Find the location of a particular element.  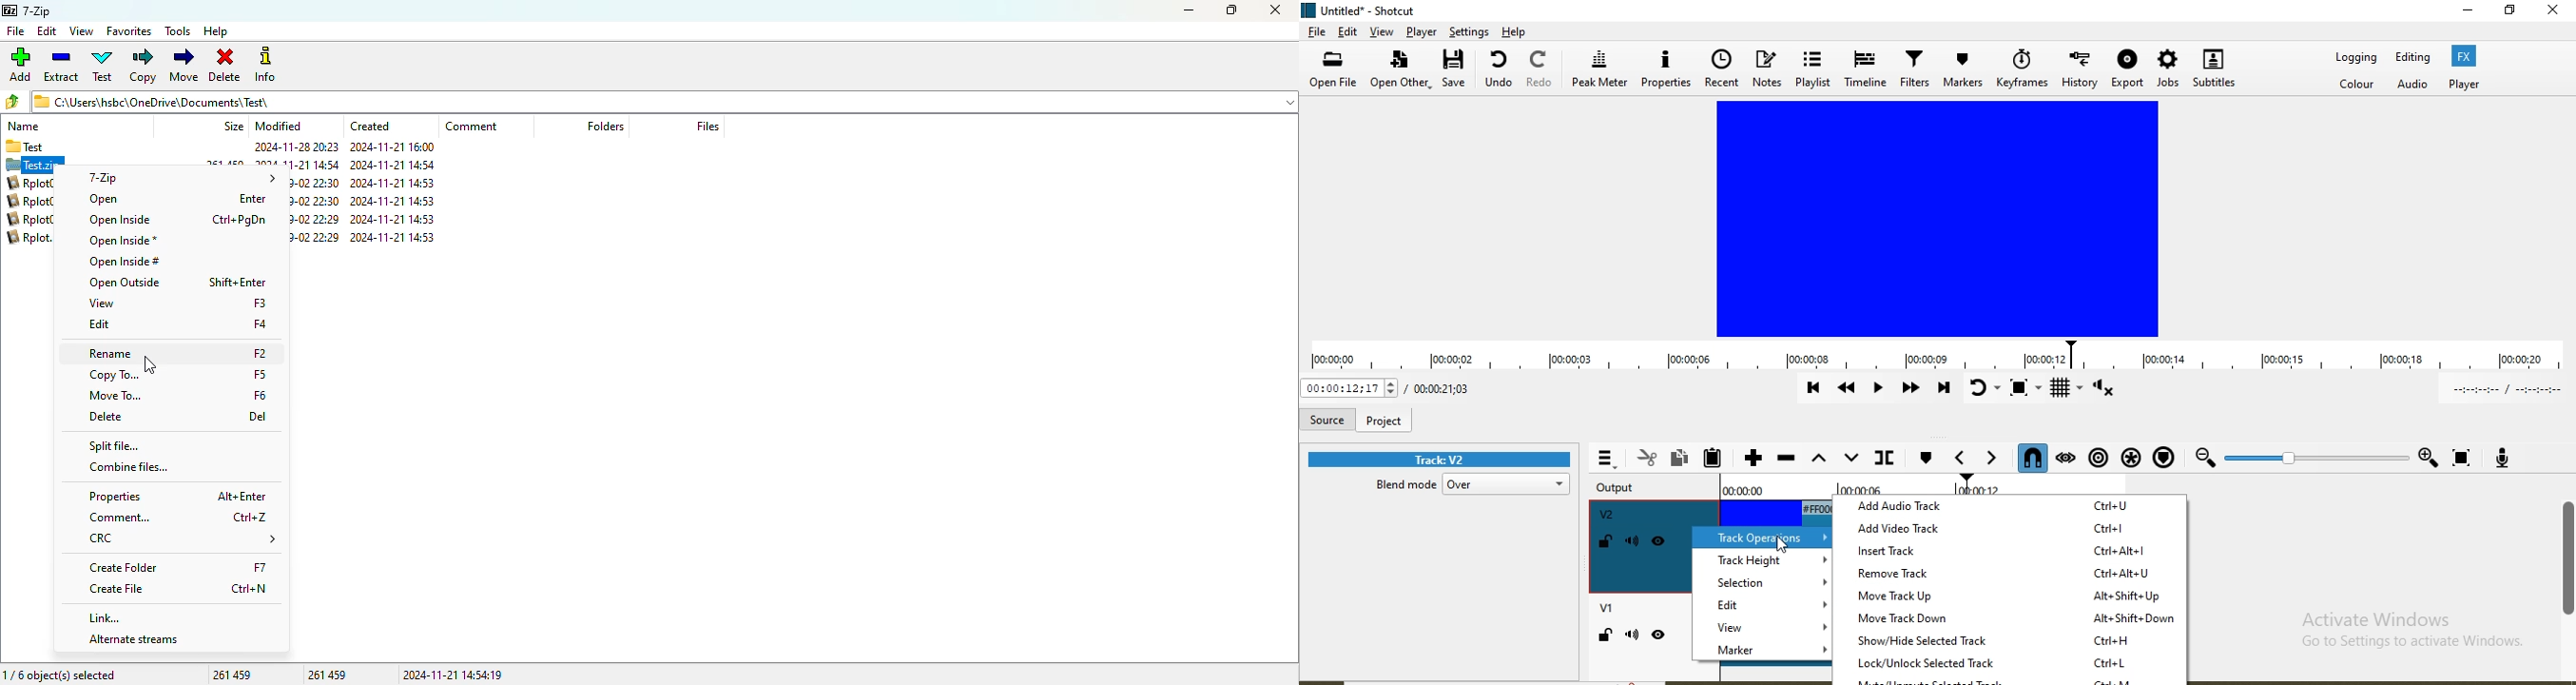

F7 is located at coordinates (261, 568).